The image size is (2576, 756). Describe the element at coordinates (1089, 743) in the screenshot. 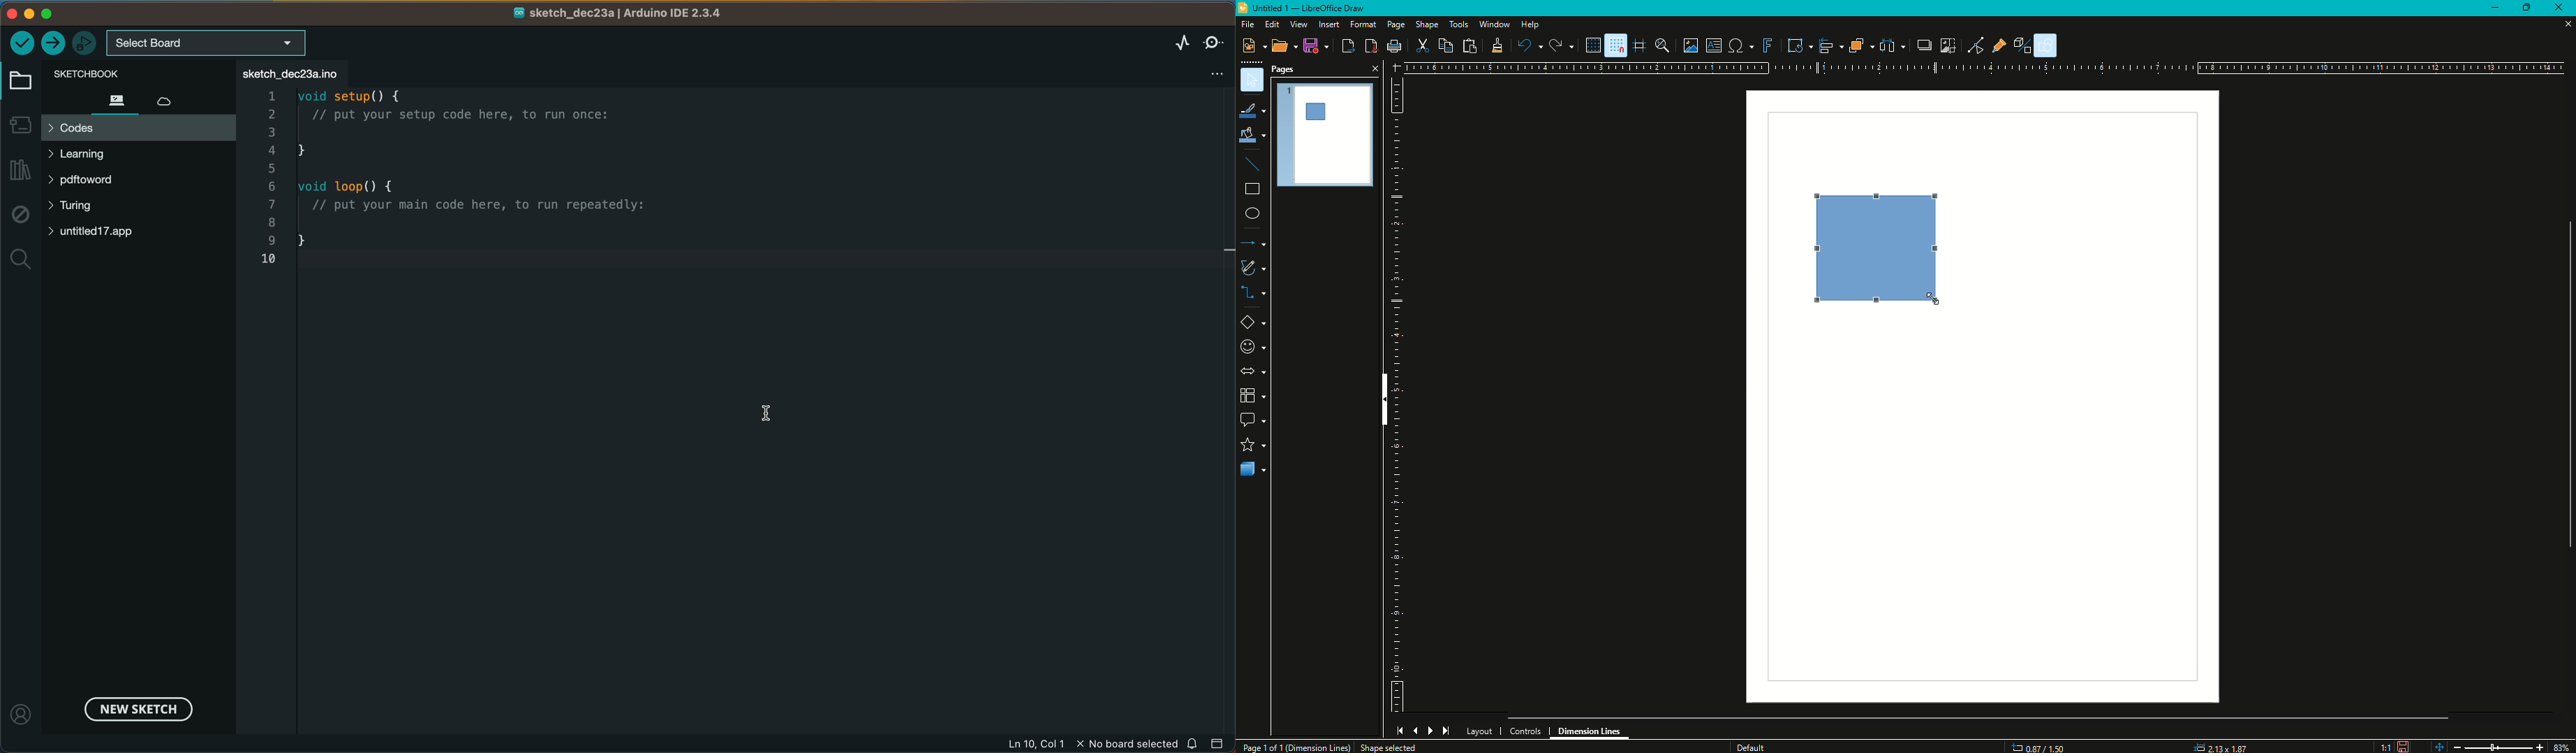

I see `file information` at that location.